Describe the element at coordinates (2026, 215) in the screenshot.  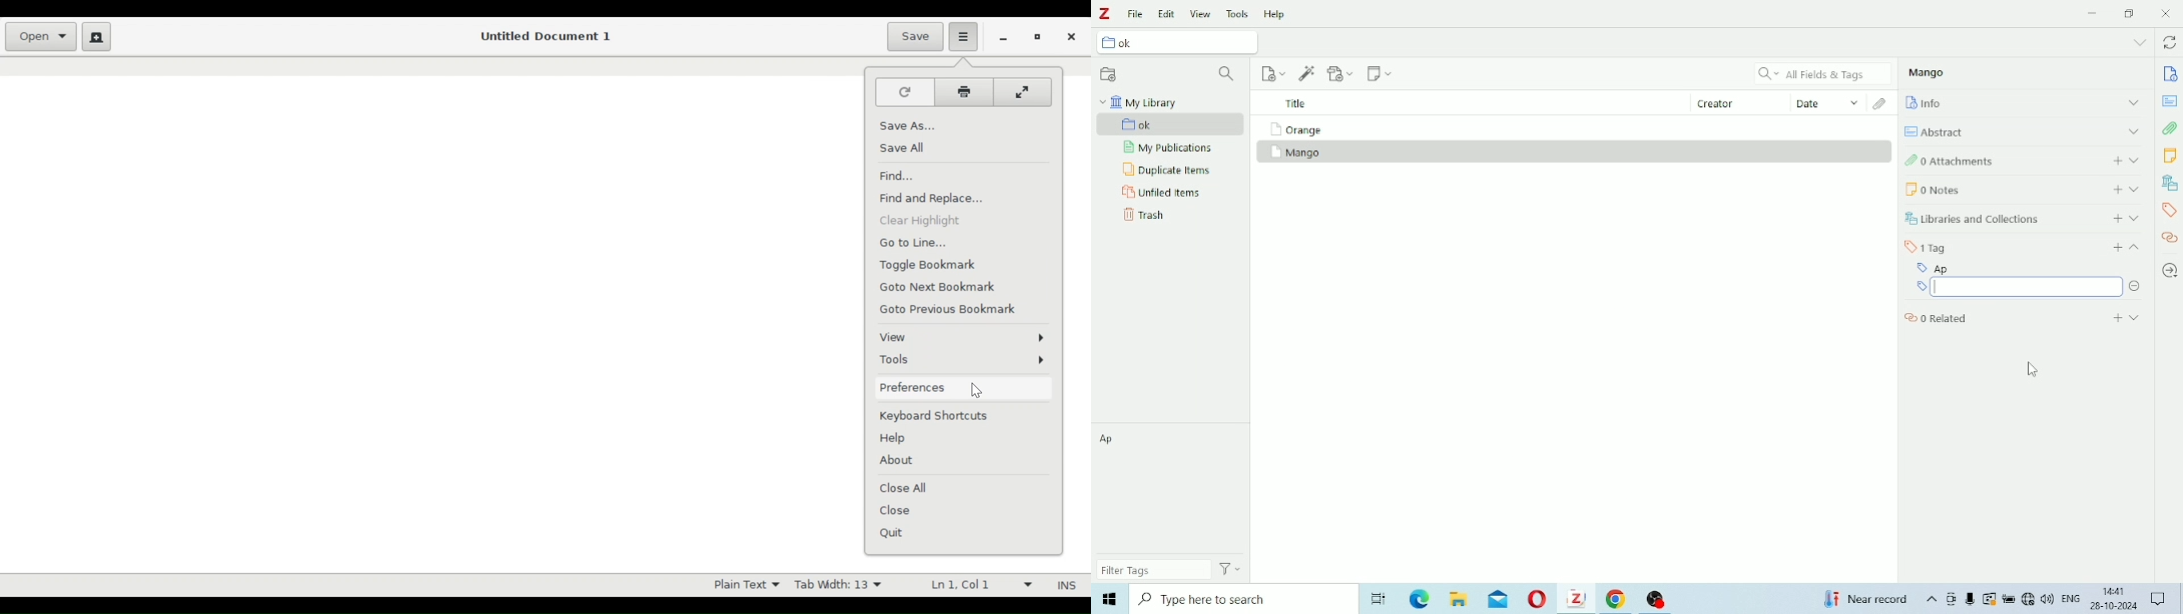
I see `Libraries and Collections` at that location.